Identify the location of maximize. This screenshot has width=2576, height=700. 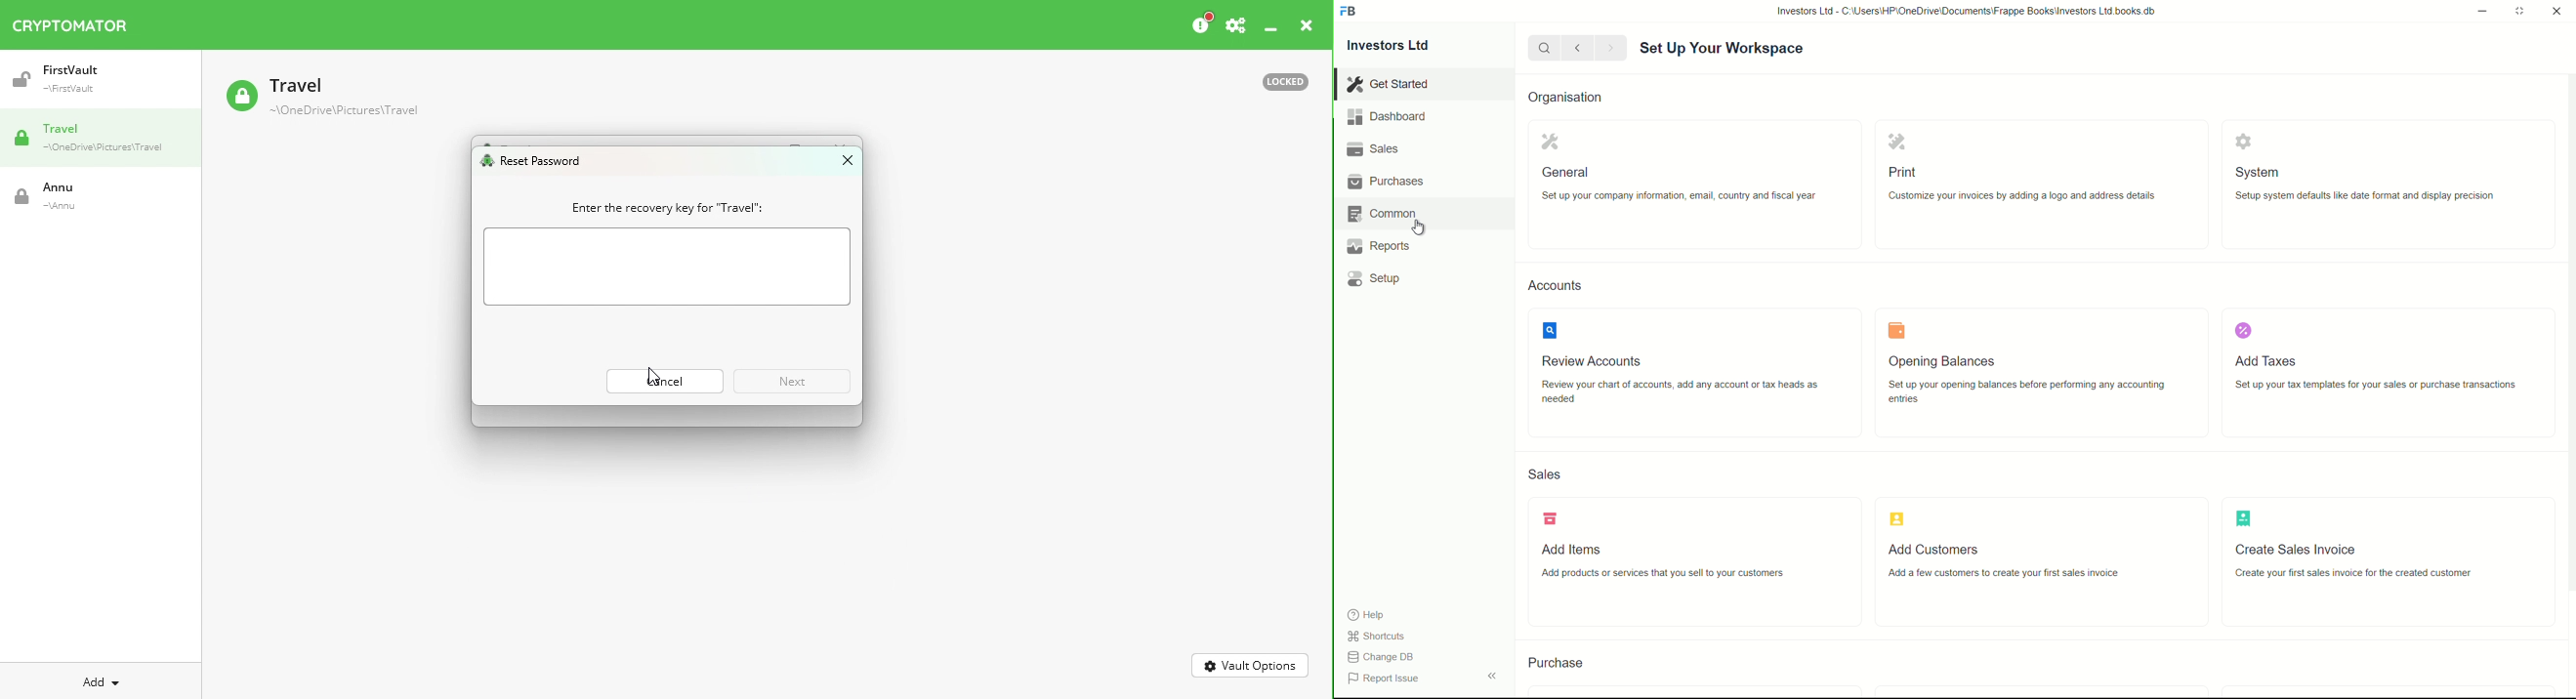
(2520, 10).